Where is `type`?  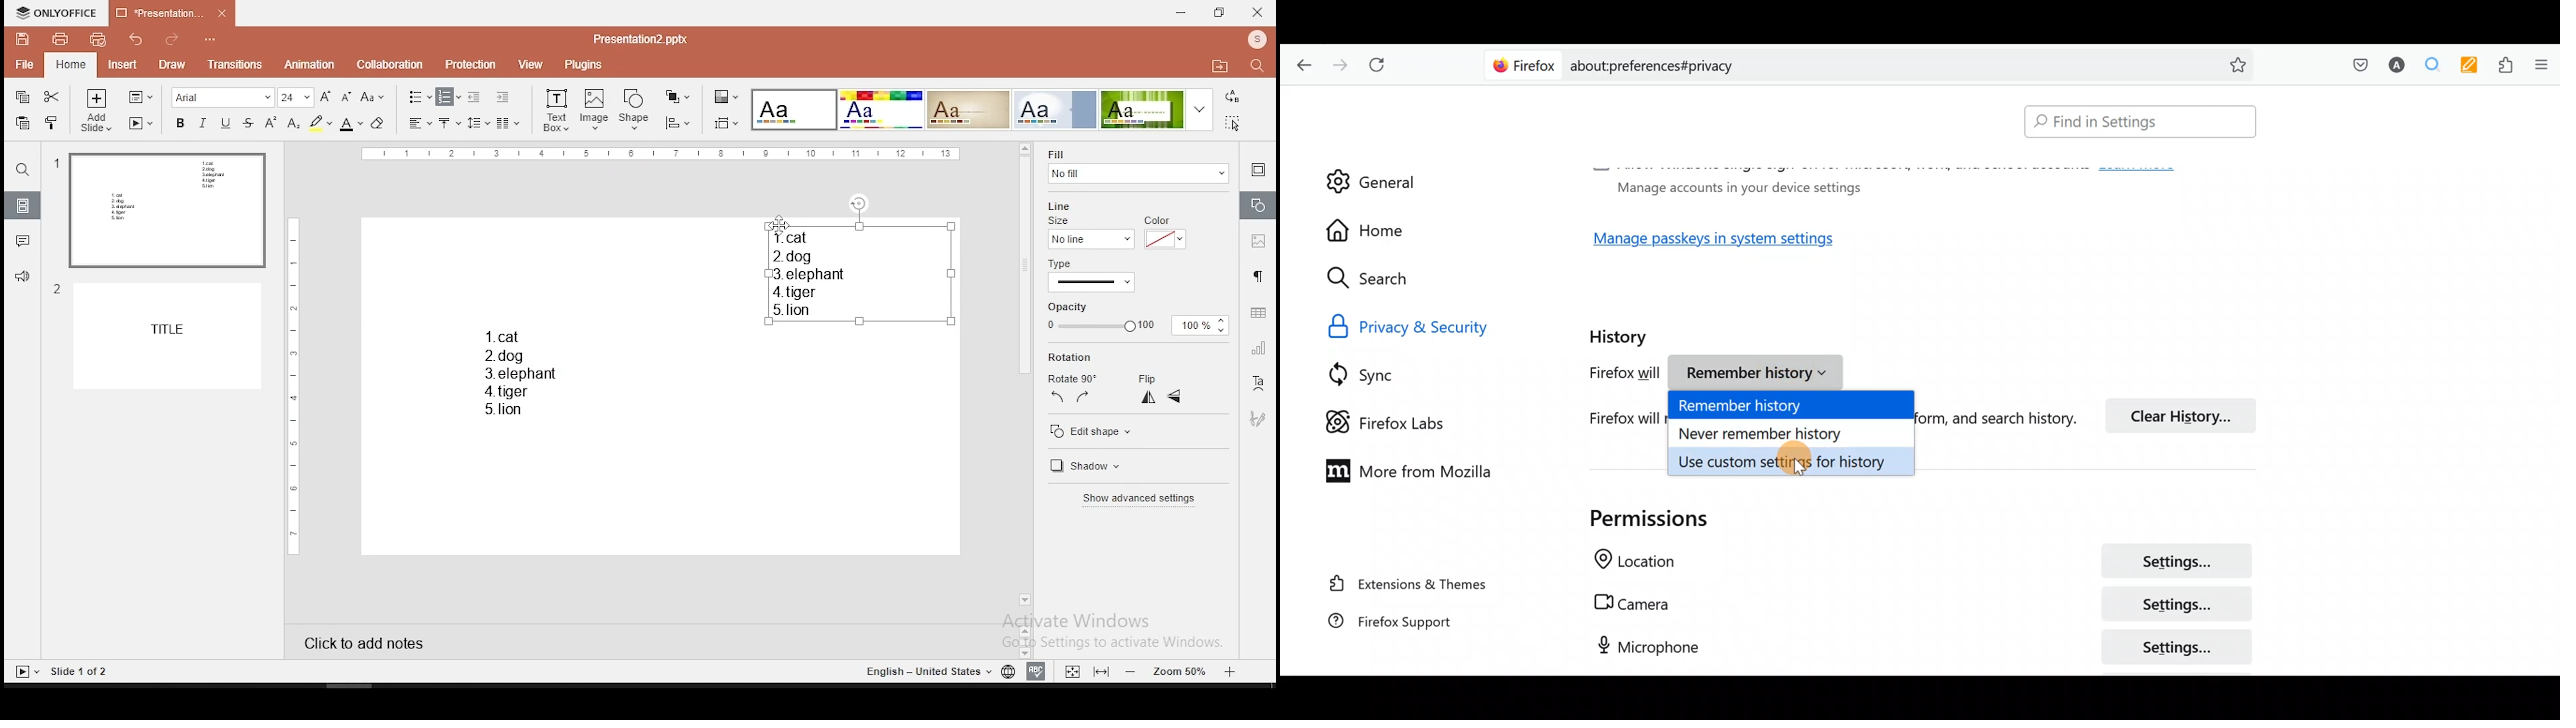
type is located at coordinates (1065, 263).